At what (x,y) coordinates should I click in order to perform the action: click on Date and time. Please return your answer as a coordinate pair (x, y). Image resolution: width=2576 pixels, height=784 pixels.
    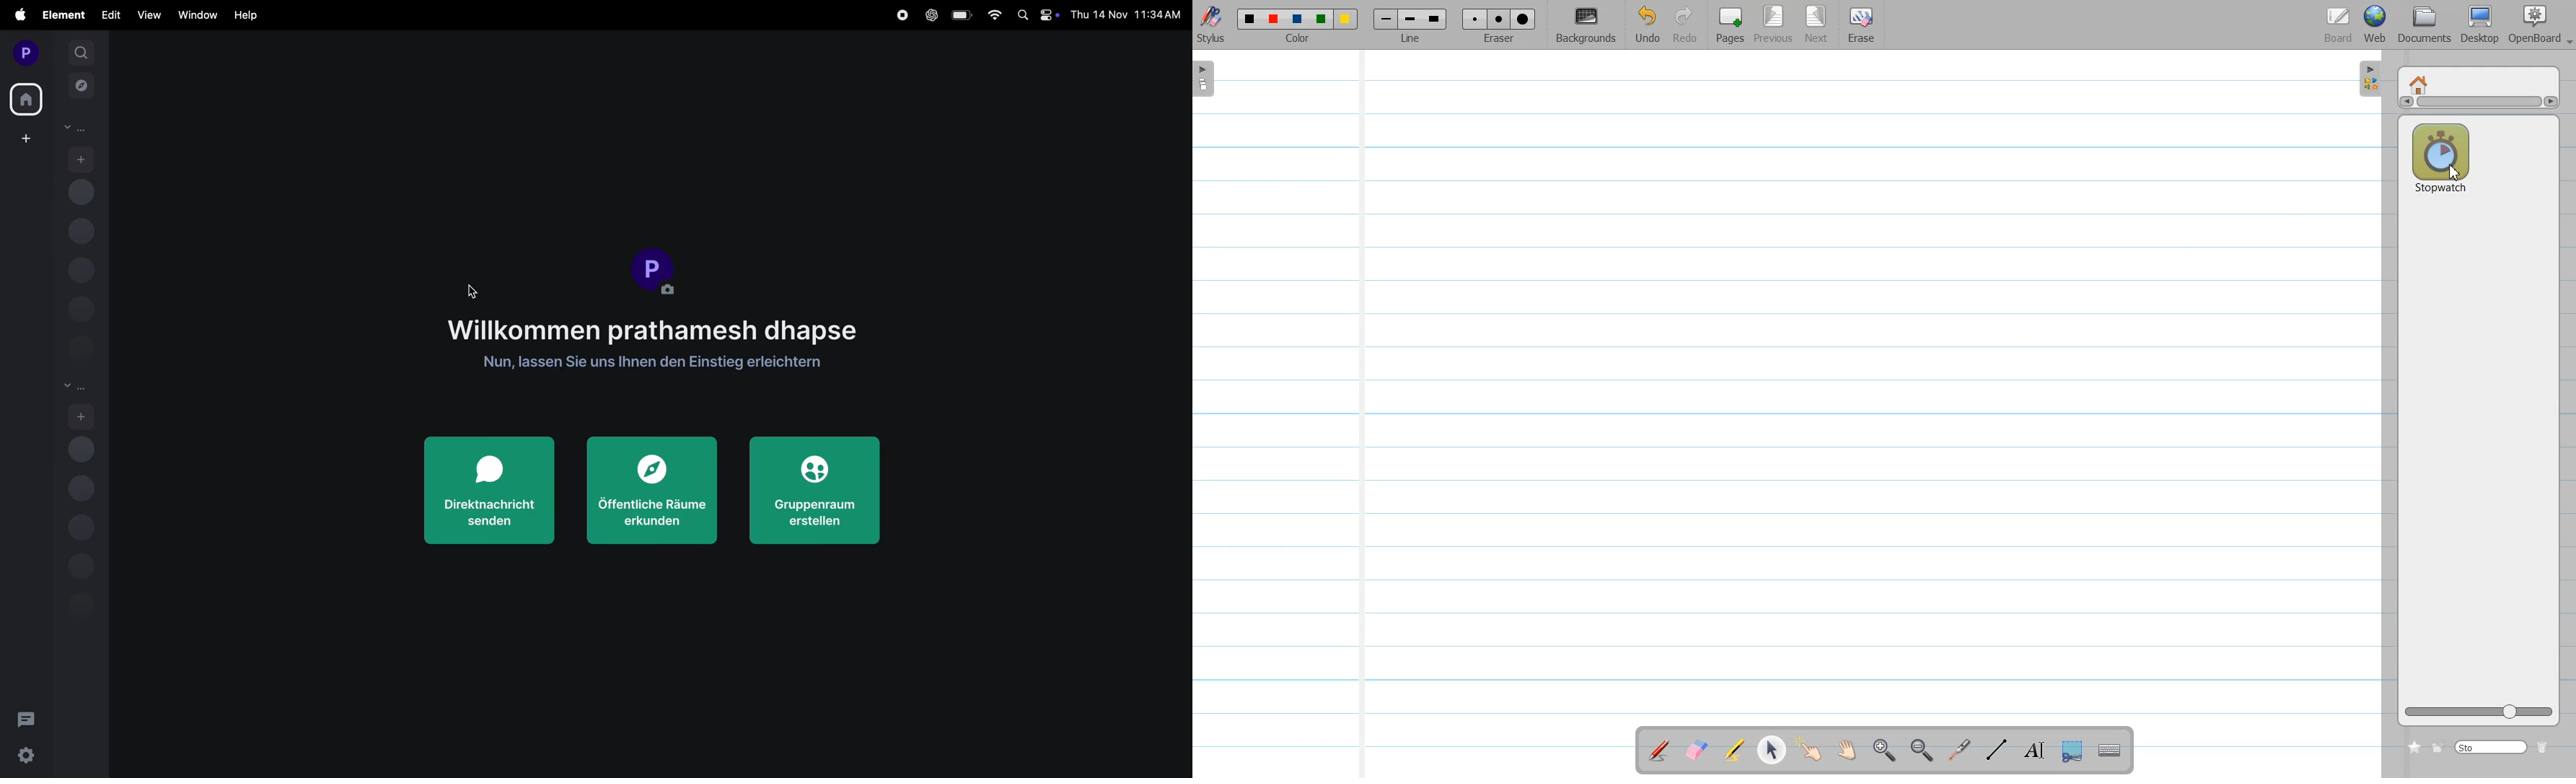
    Looking at the image, I should click on (1127, 15).